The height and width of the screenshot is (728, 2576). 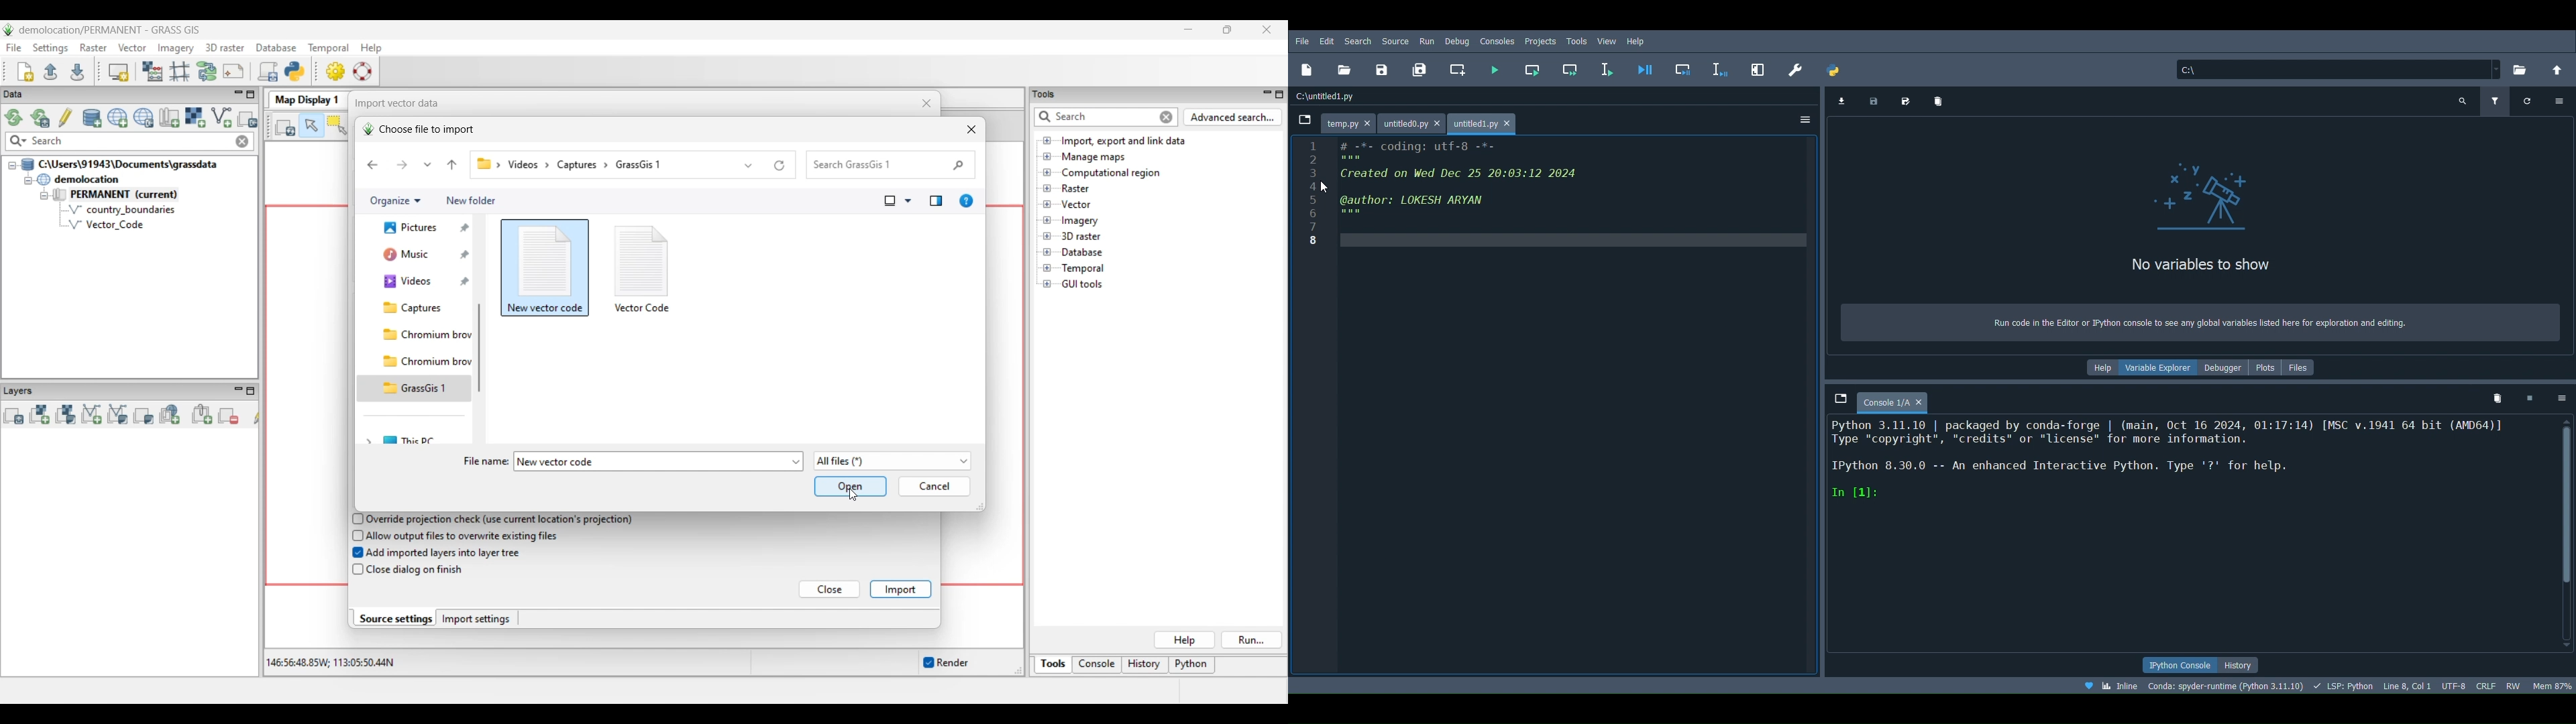 What do you see at coordinates (2487, 684) in the screenshot?
I see `File EOL Status` at bounding box center [2487, 684].